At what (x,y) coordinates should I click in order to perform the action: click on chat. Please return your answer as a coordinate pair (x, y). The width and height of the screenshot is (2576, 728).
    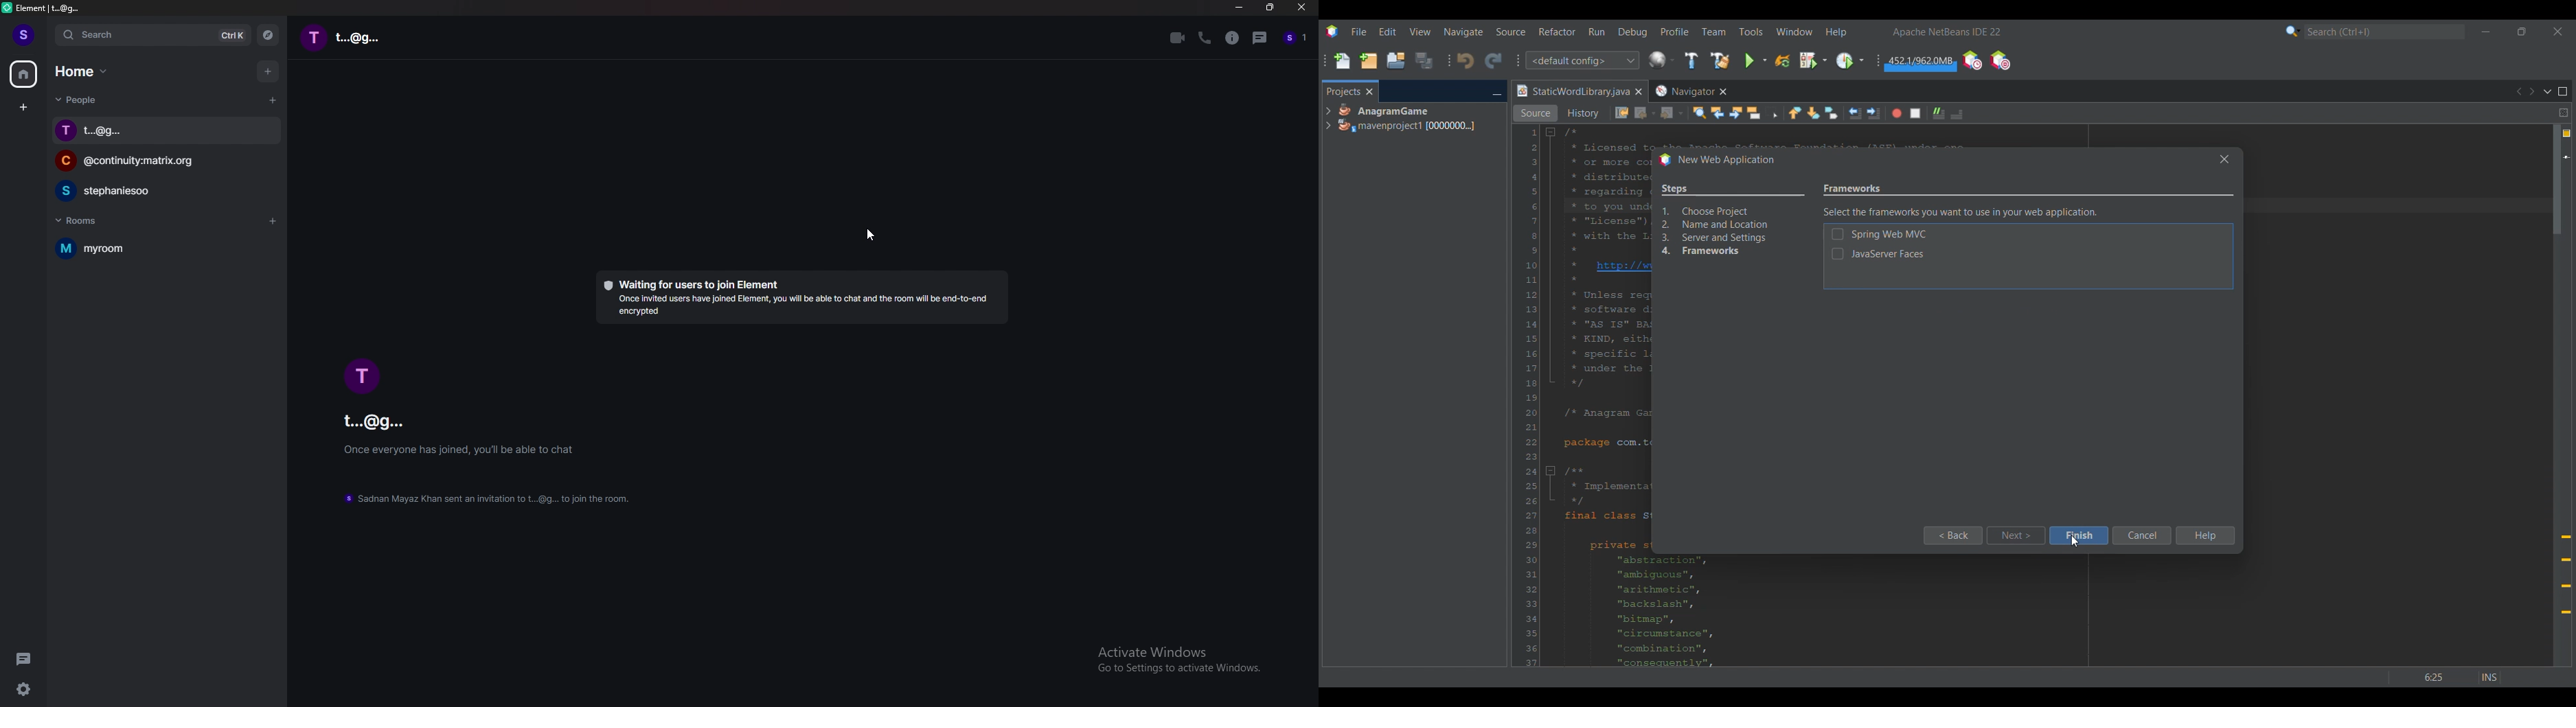
    Looking at the image, I should click on (146, 161).